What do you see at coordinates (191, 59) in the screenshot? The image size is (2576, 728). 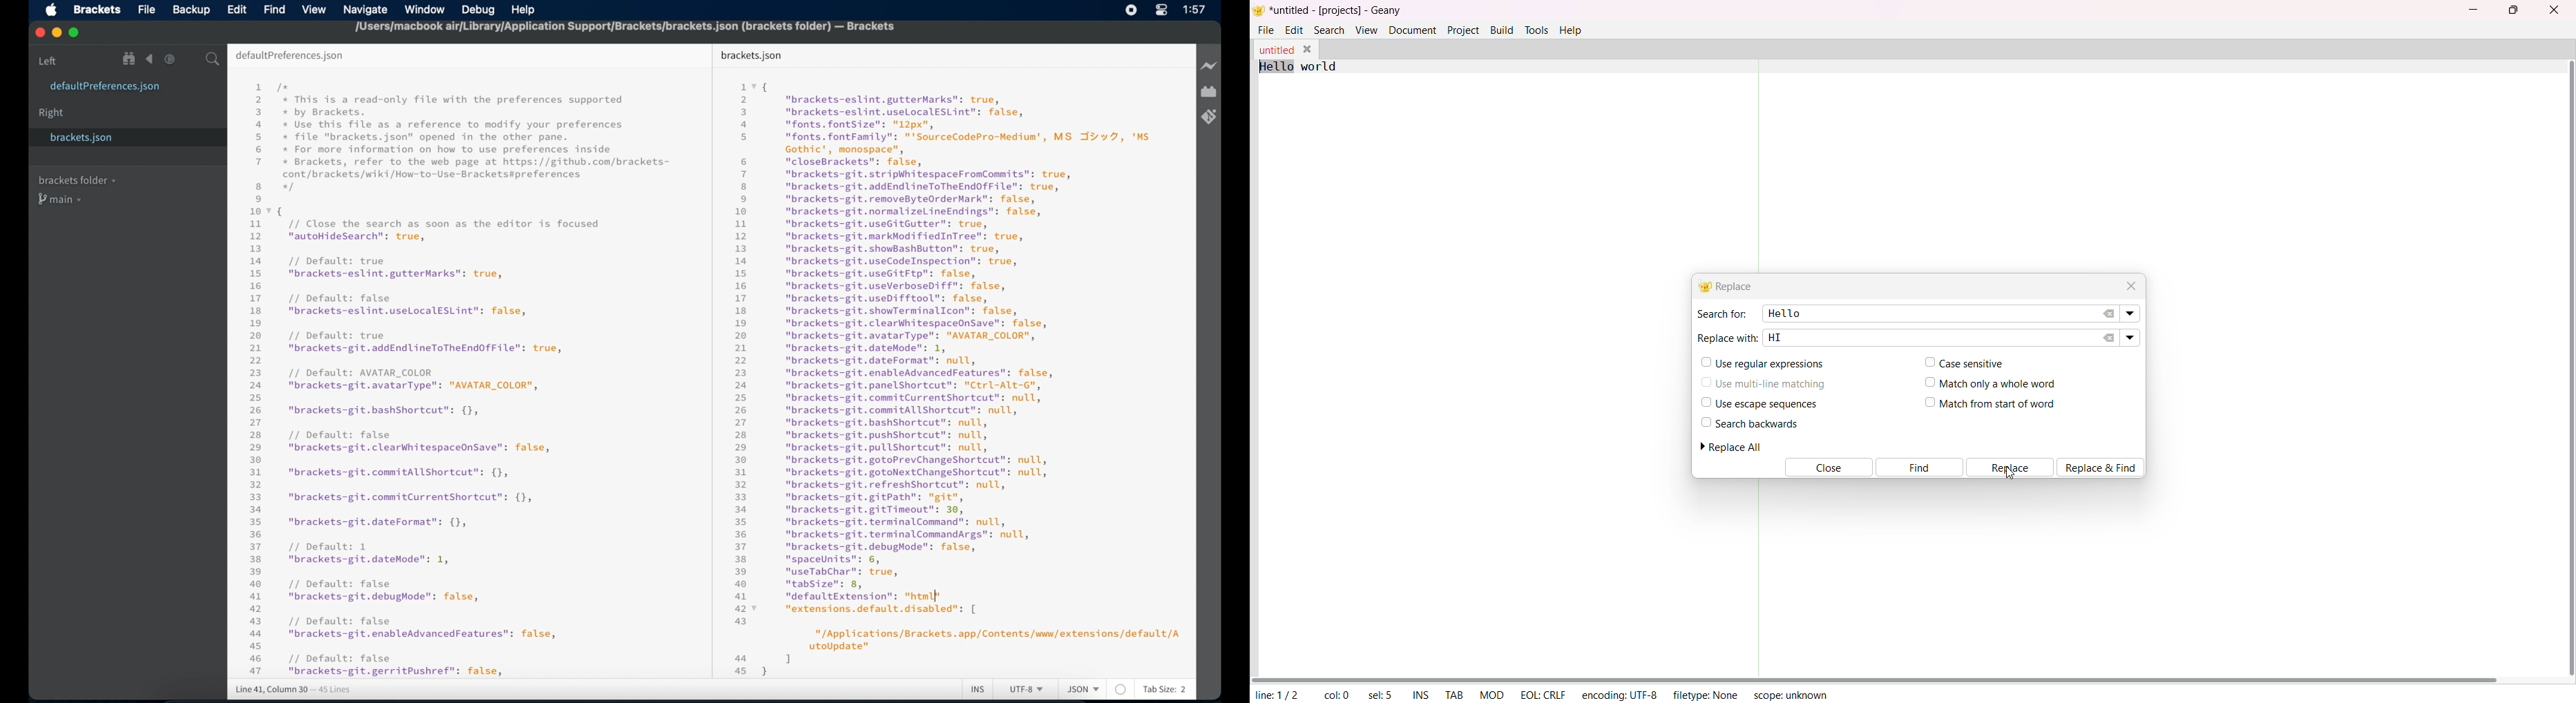 I see `split editor vertical or horizontal` at bounding box center [191, 59].